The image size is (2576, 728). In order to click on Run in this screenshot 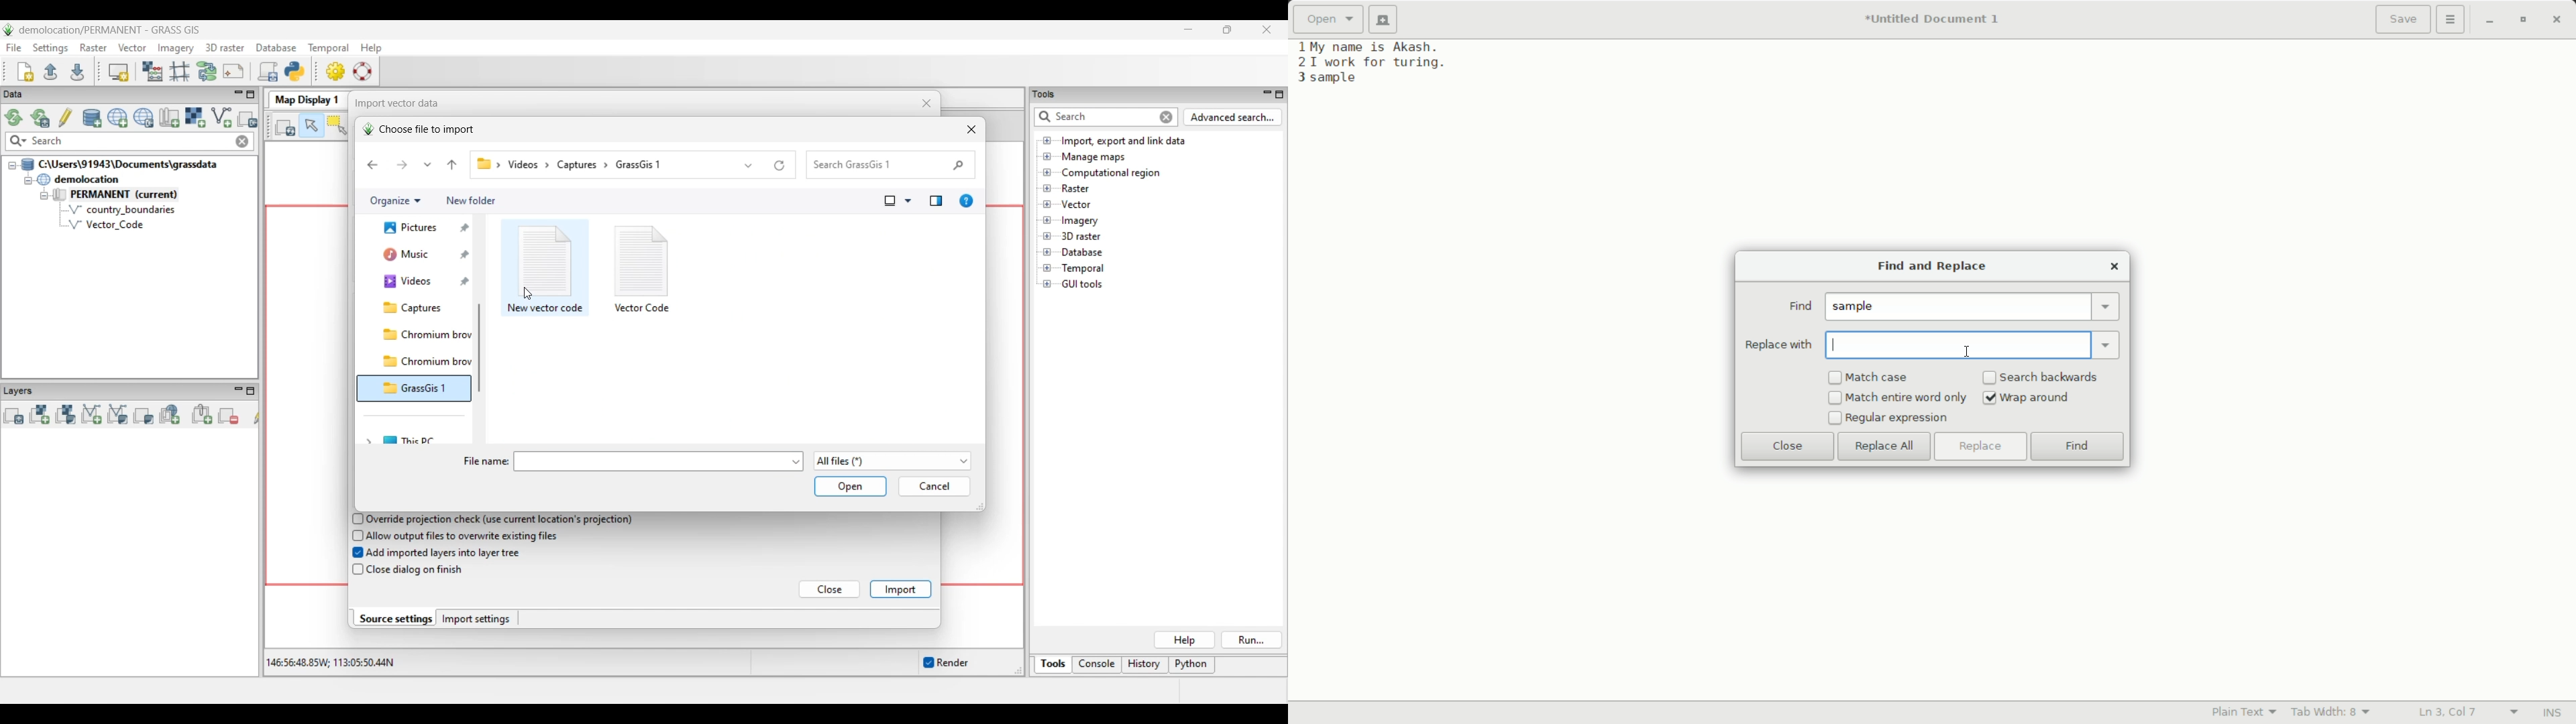, I will do `click(1252, 640)`.